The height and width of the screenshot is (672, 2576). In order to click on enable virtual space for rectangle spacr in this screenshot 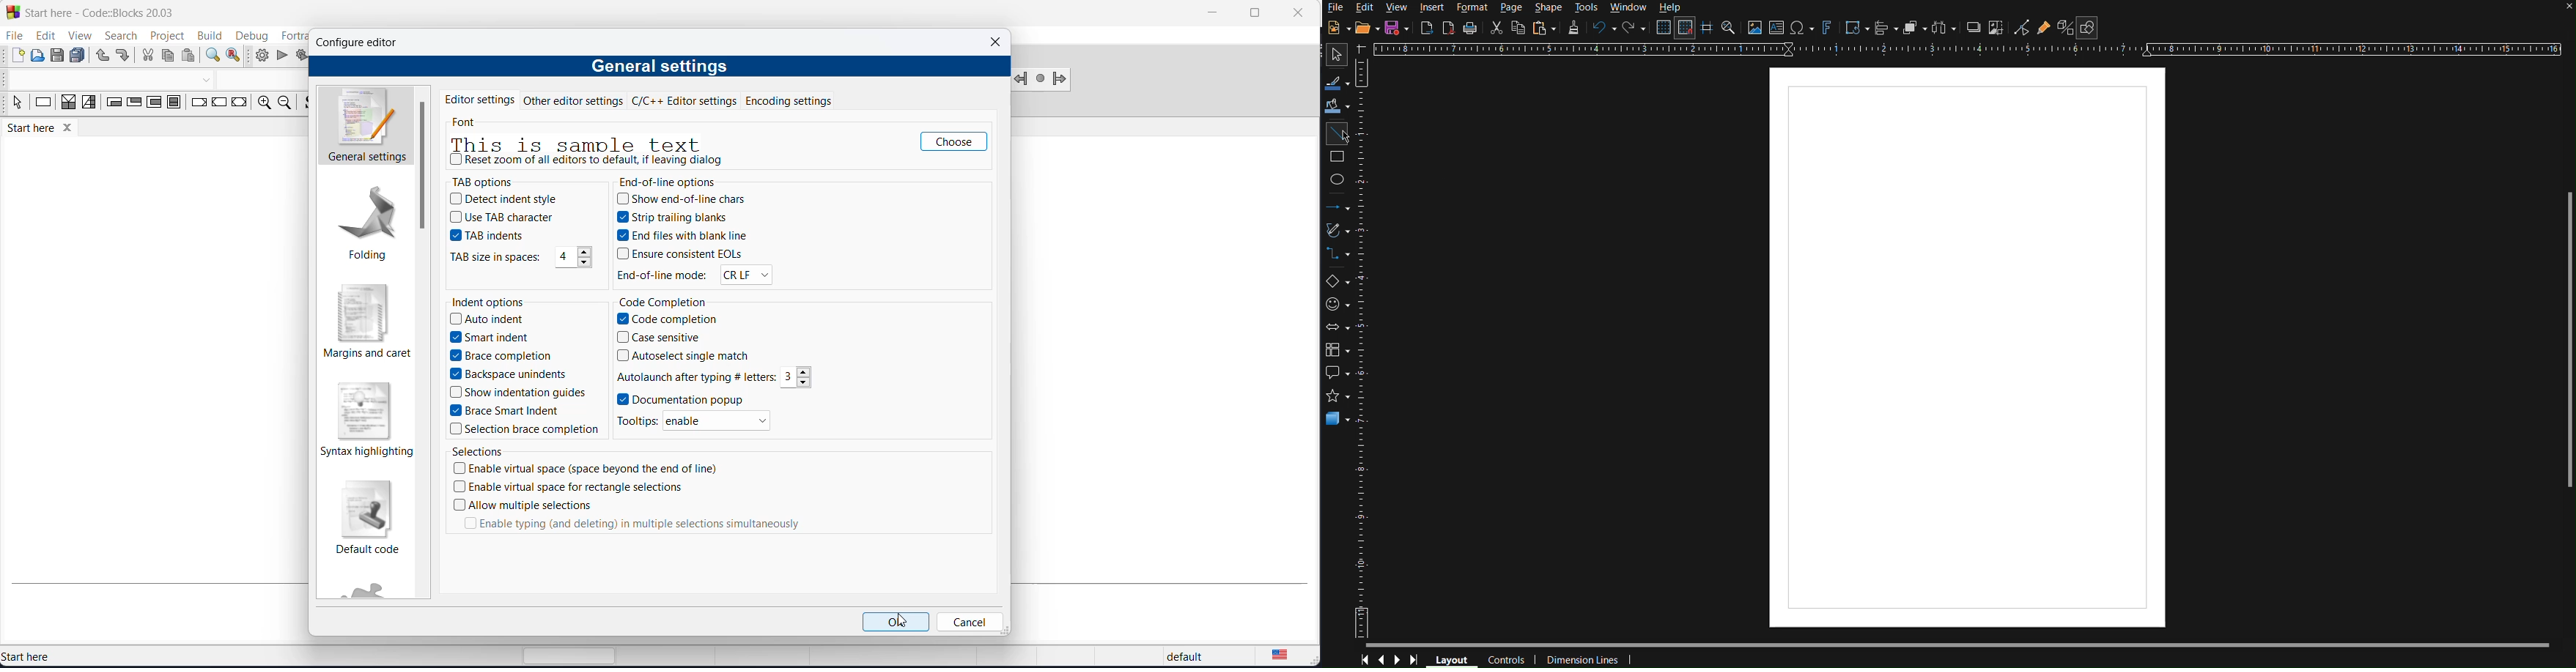, I will do `click(572, 489)`.